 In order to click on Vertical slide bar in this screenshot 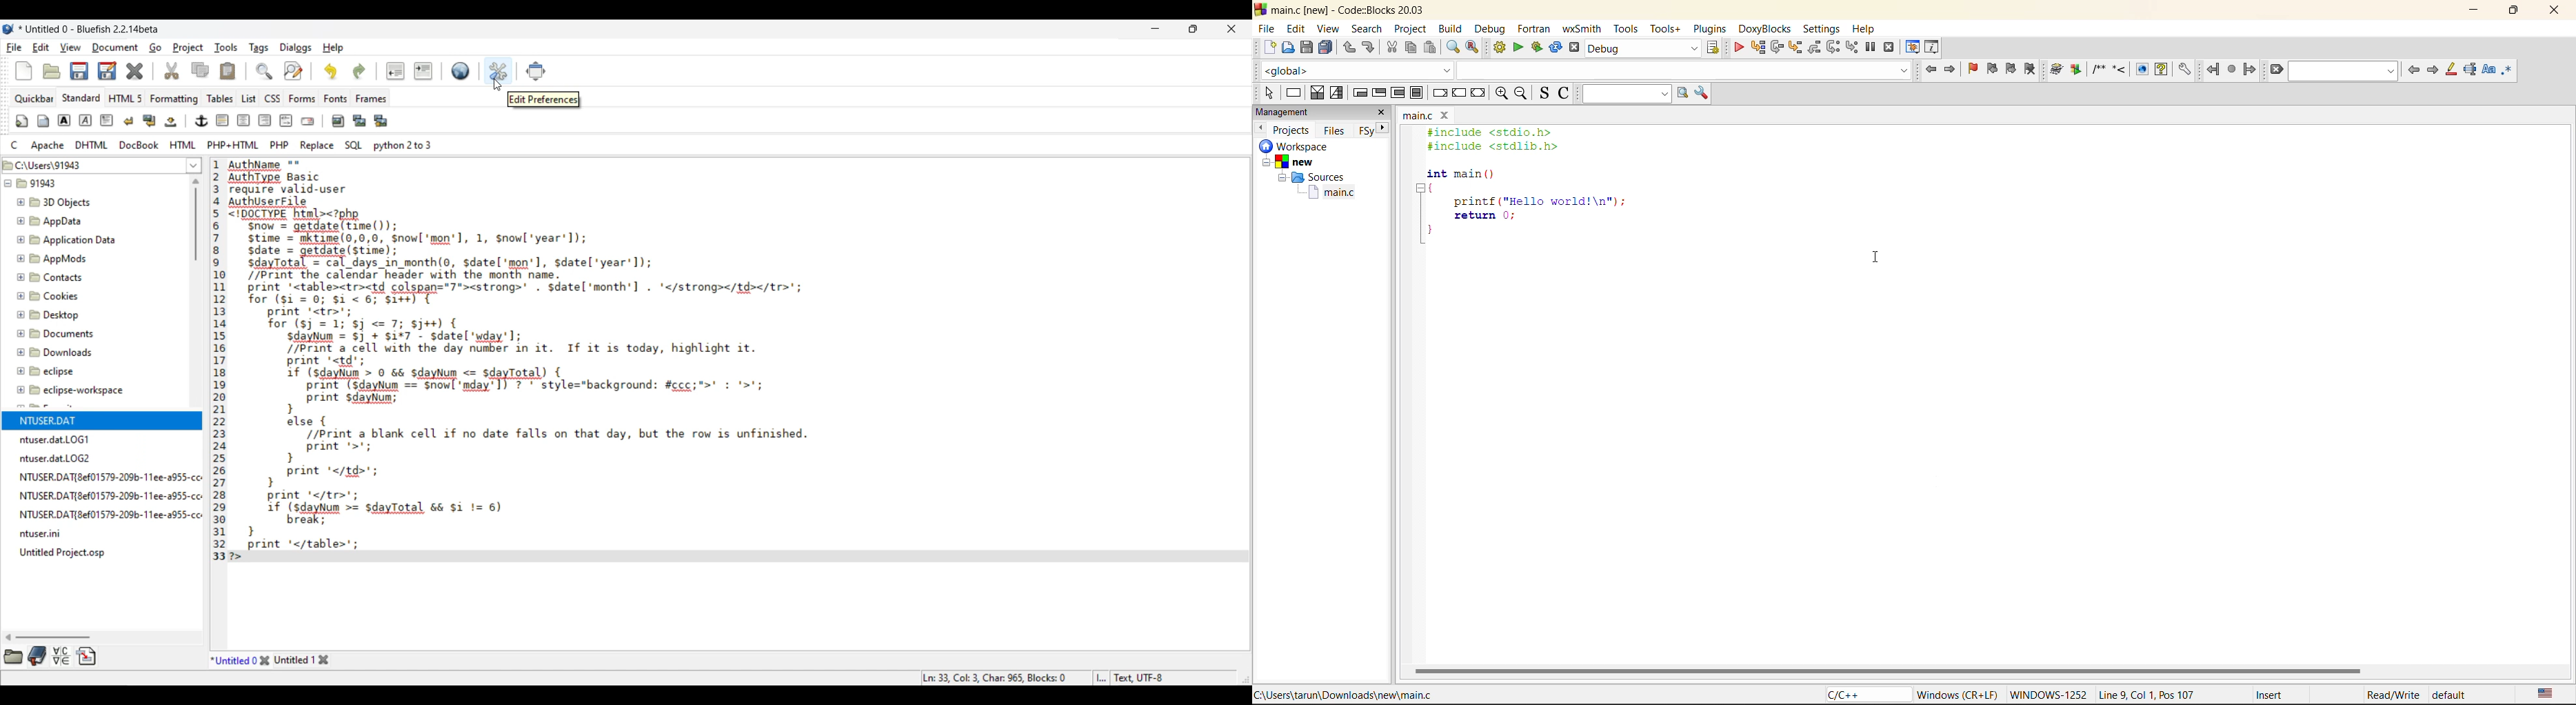, I will do `click(196, 220)`.